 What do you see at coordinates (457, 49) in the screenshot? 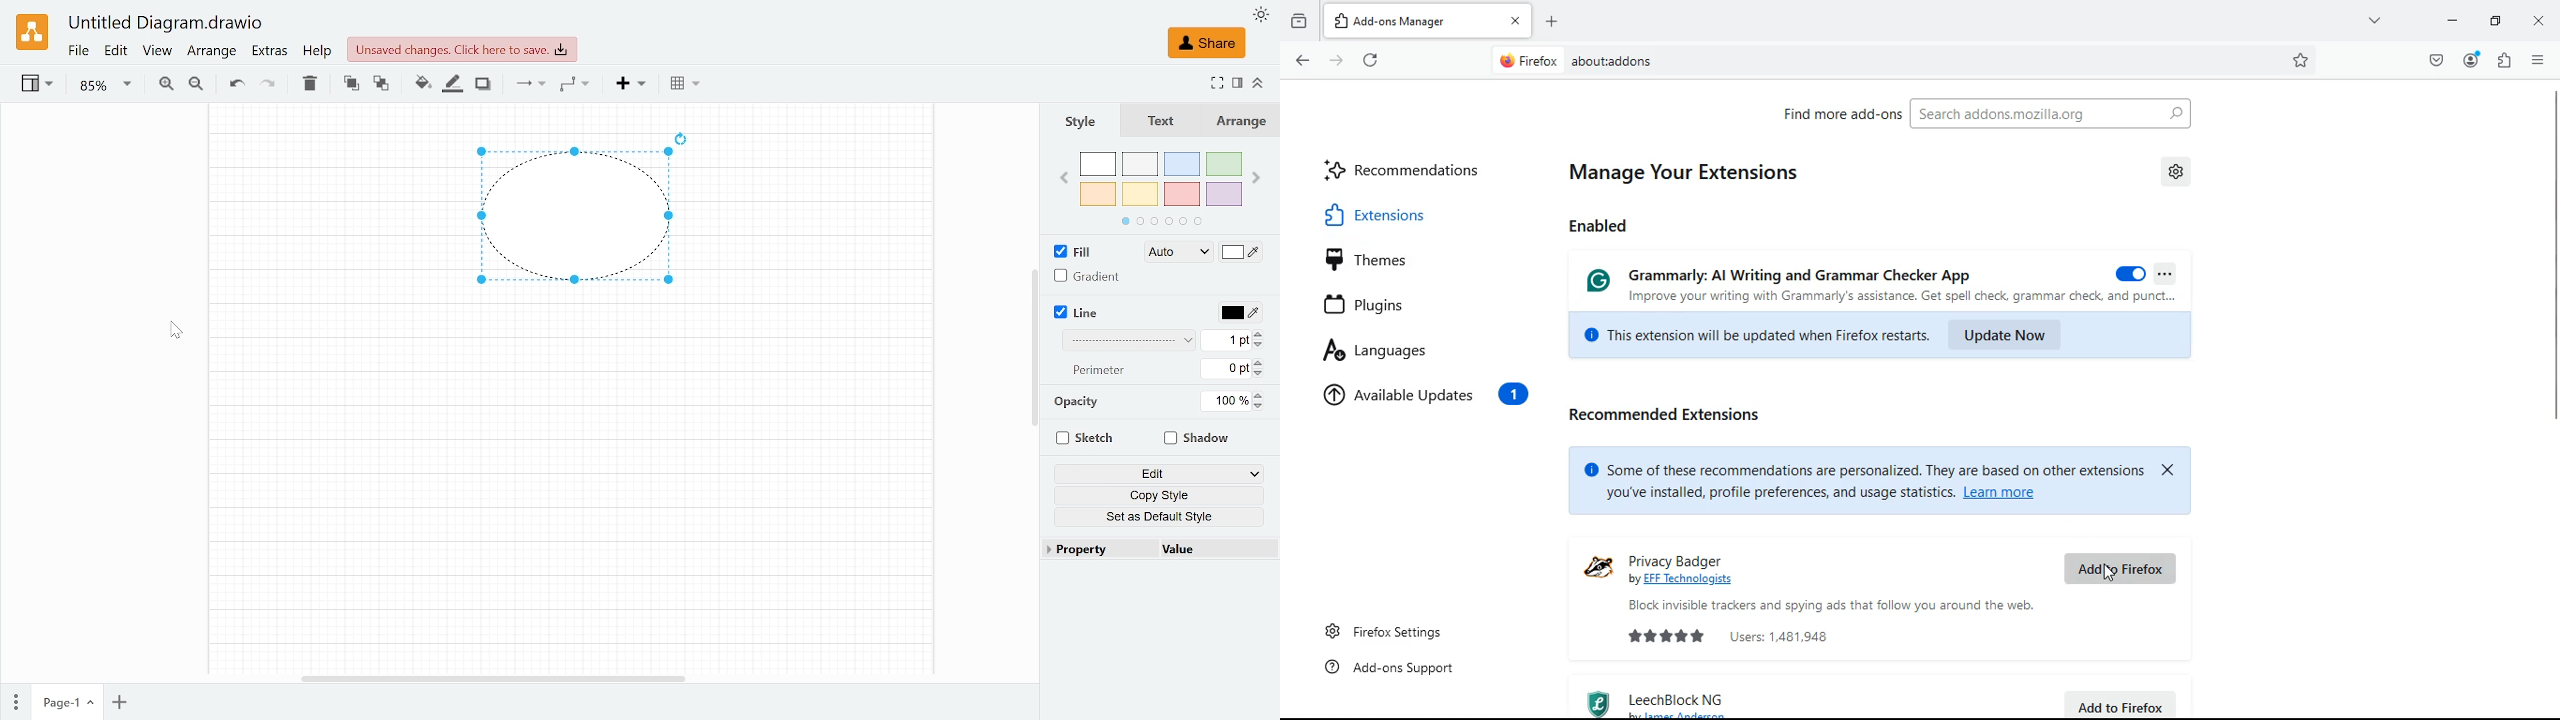
I see `Unsaved changes. Click here to save` at bounding box center [457, 49].